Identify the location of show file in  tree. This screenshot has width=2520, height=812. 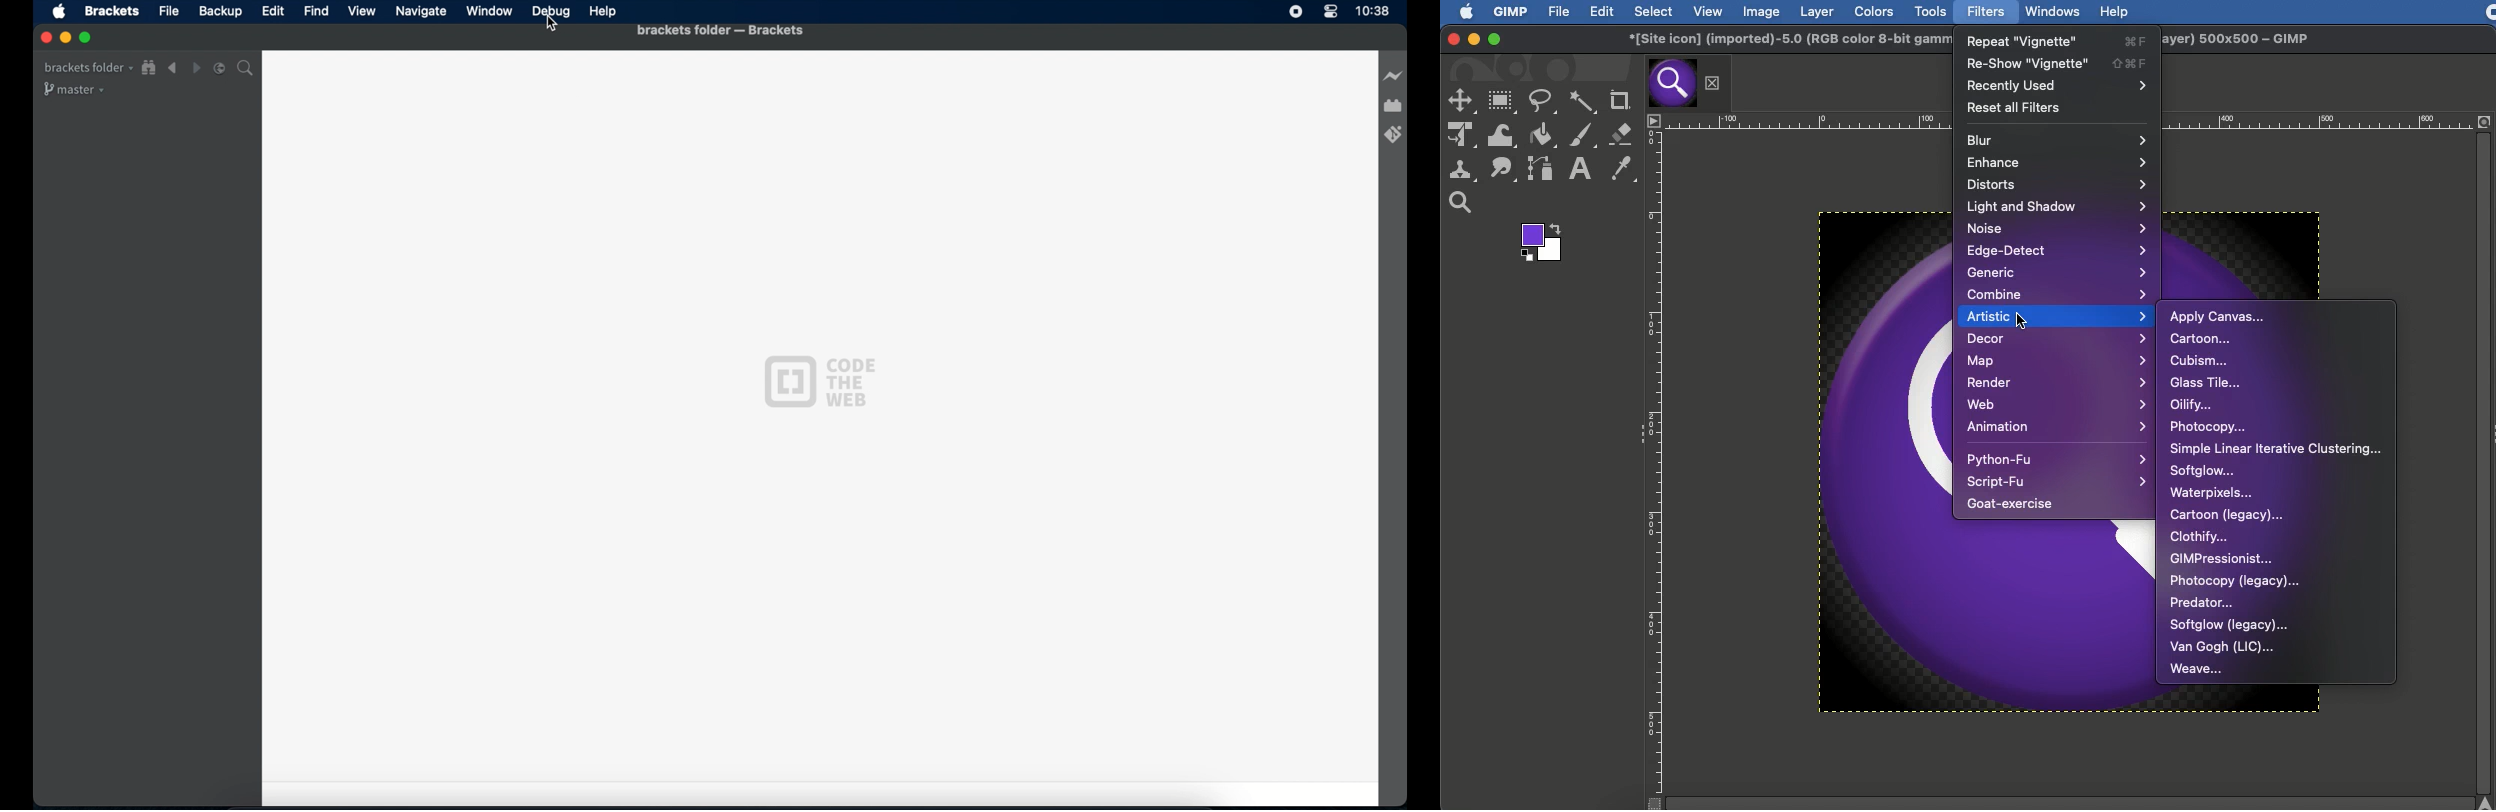
(149, 68).